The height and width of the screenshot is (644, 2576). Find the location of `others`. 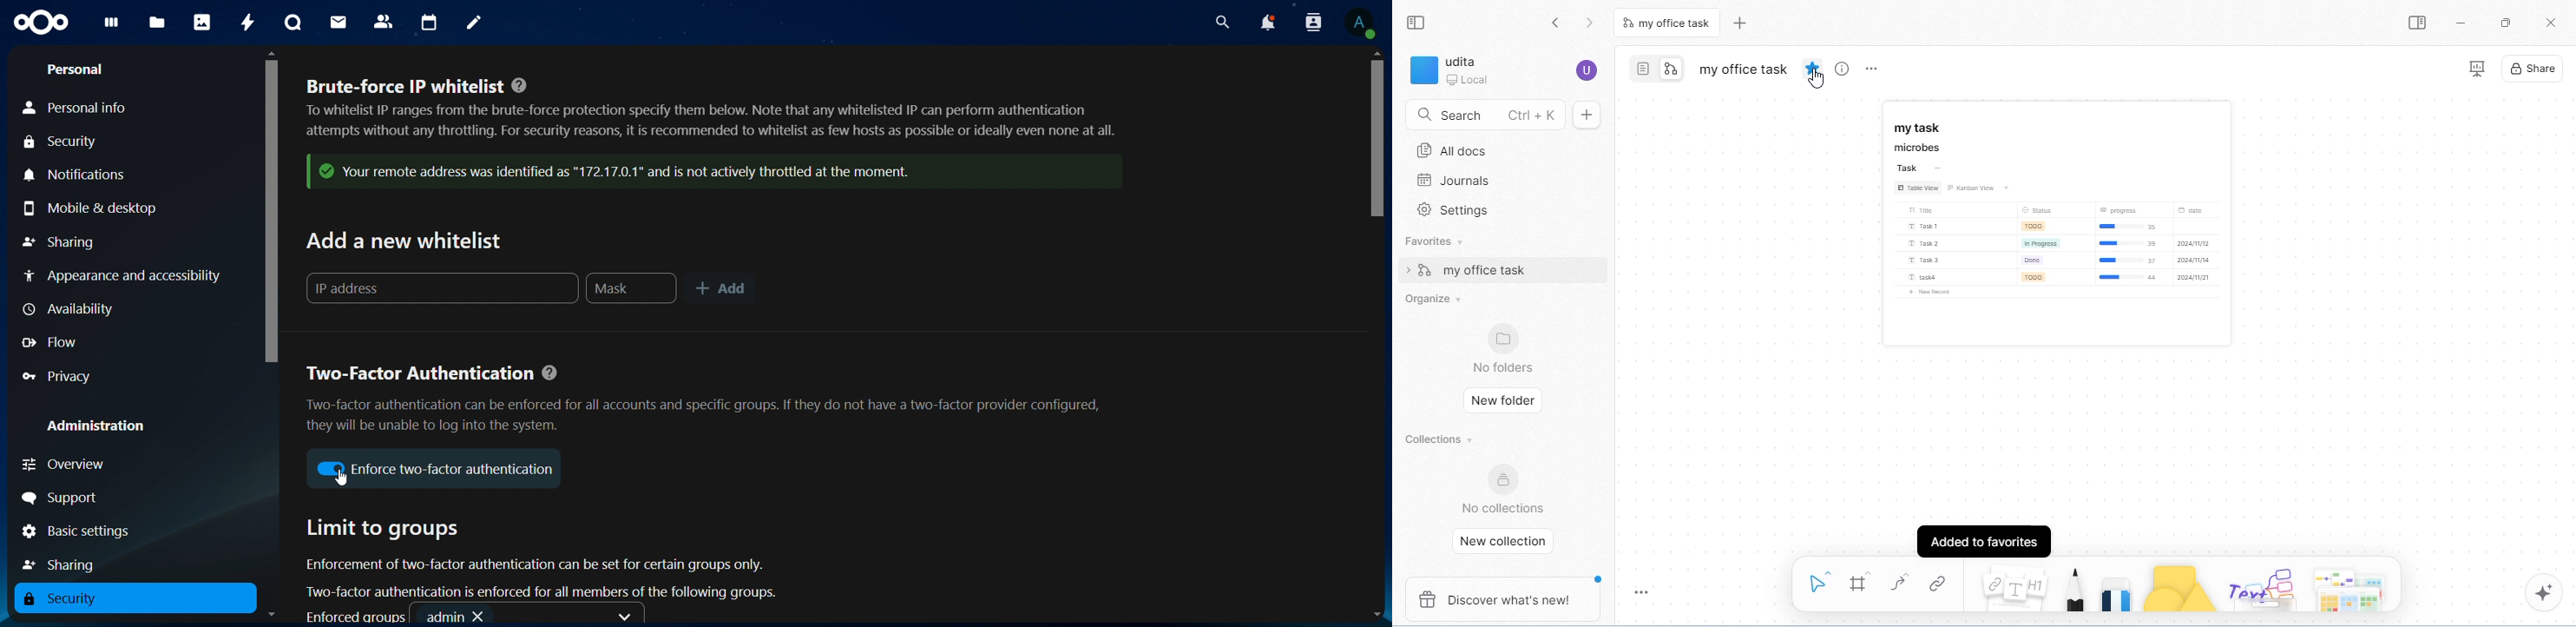

others is located at coordinates (2264, 585).